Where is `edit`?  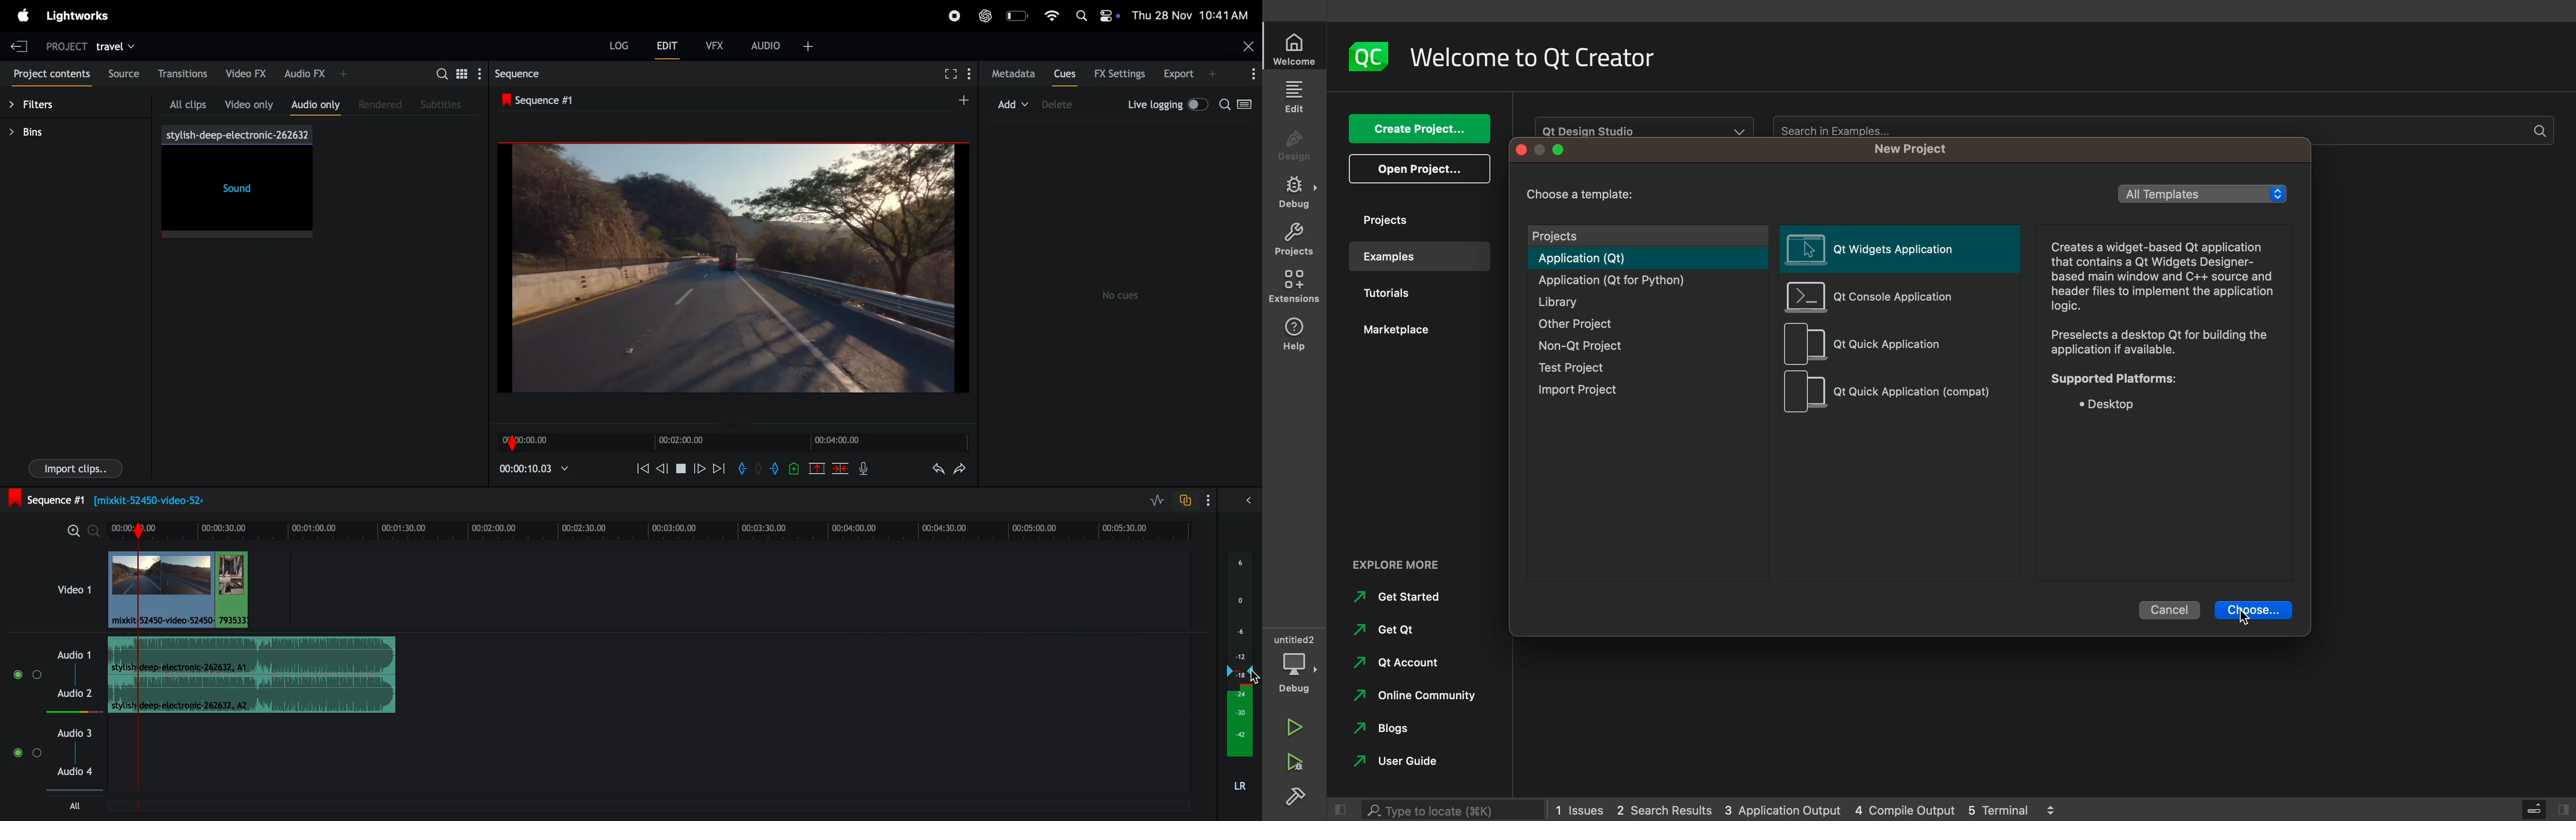
edit is located at coordinates (670, 45).